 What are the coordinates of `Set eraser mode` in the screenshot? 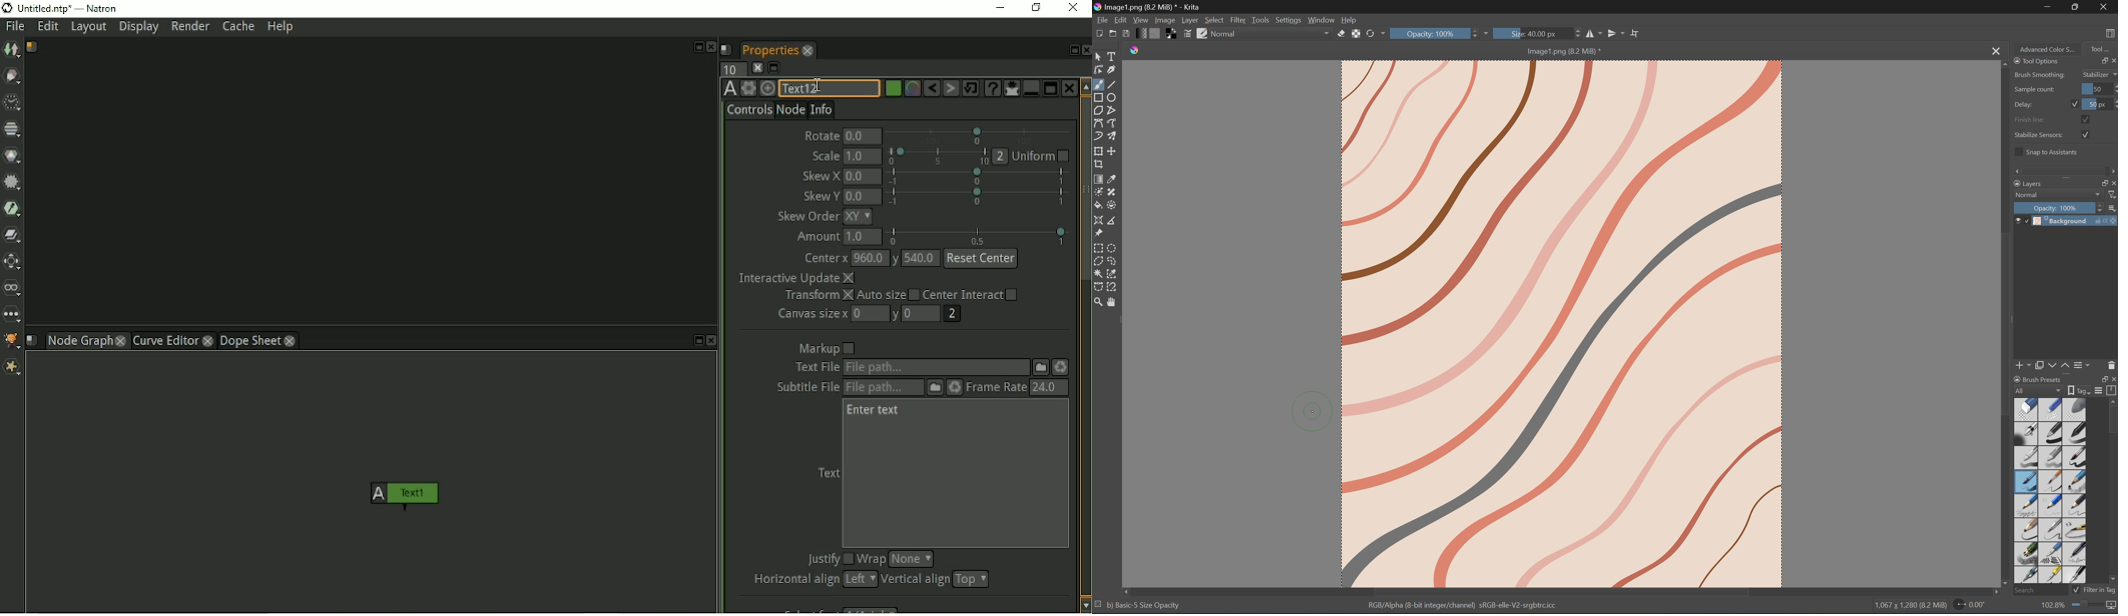 It's located at (1342, 34).